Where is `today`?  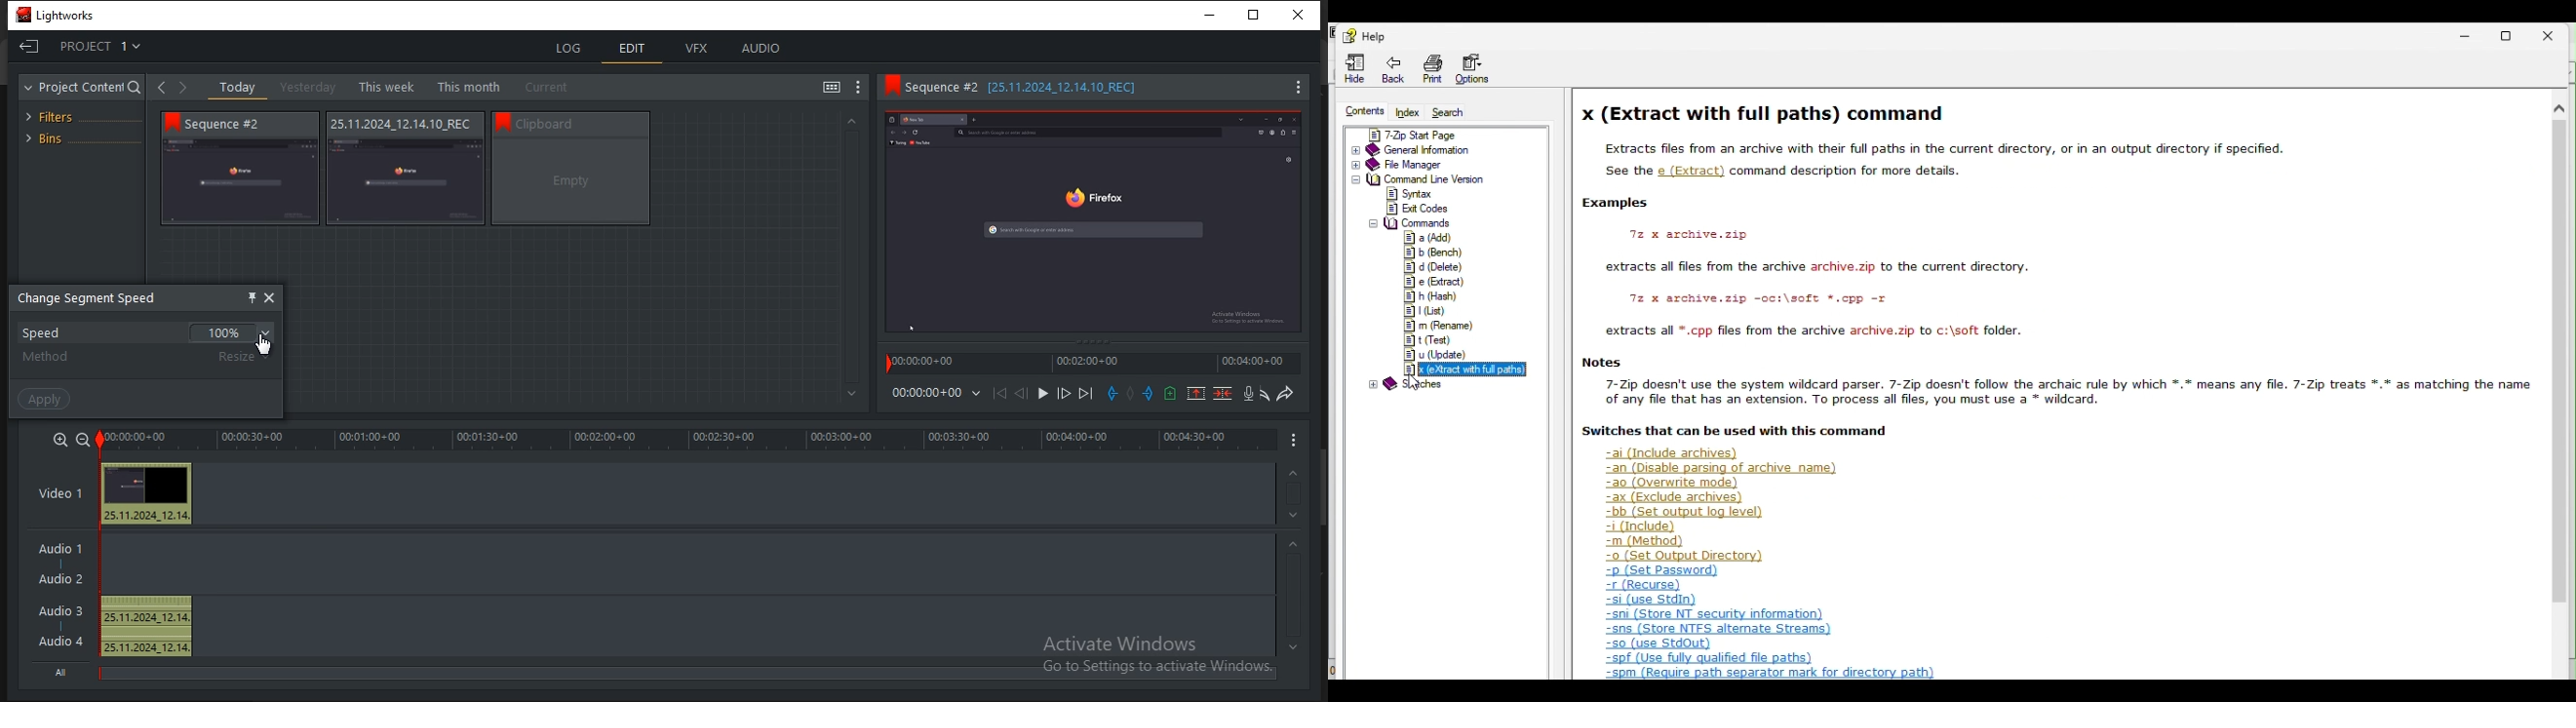
today is located at coordinates (238, 88).